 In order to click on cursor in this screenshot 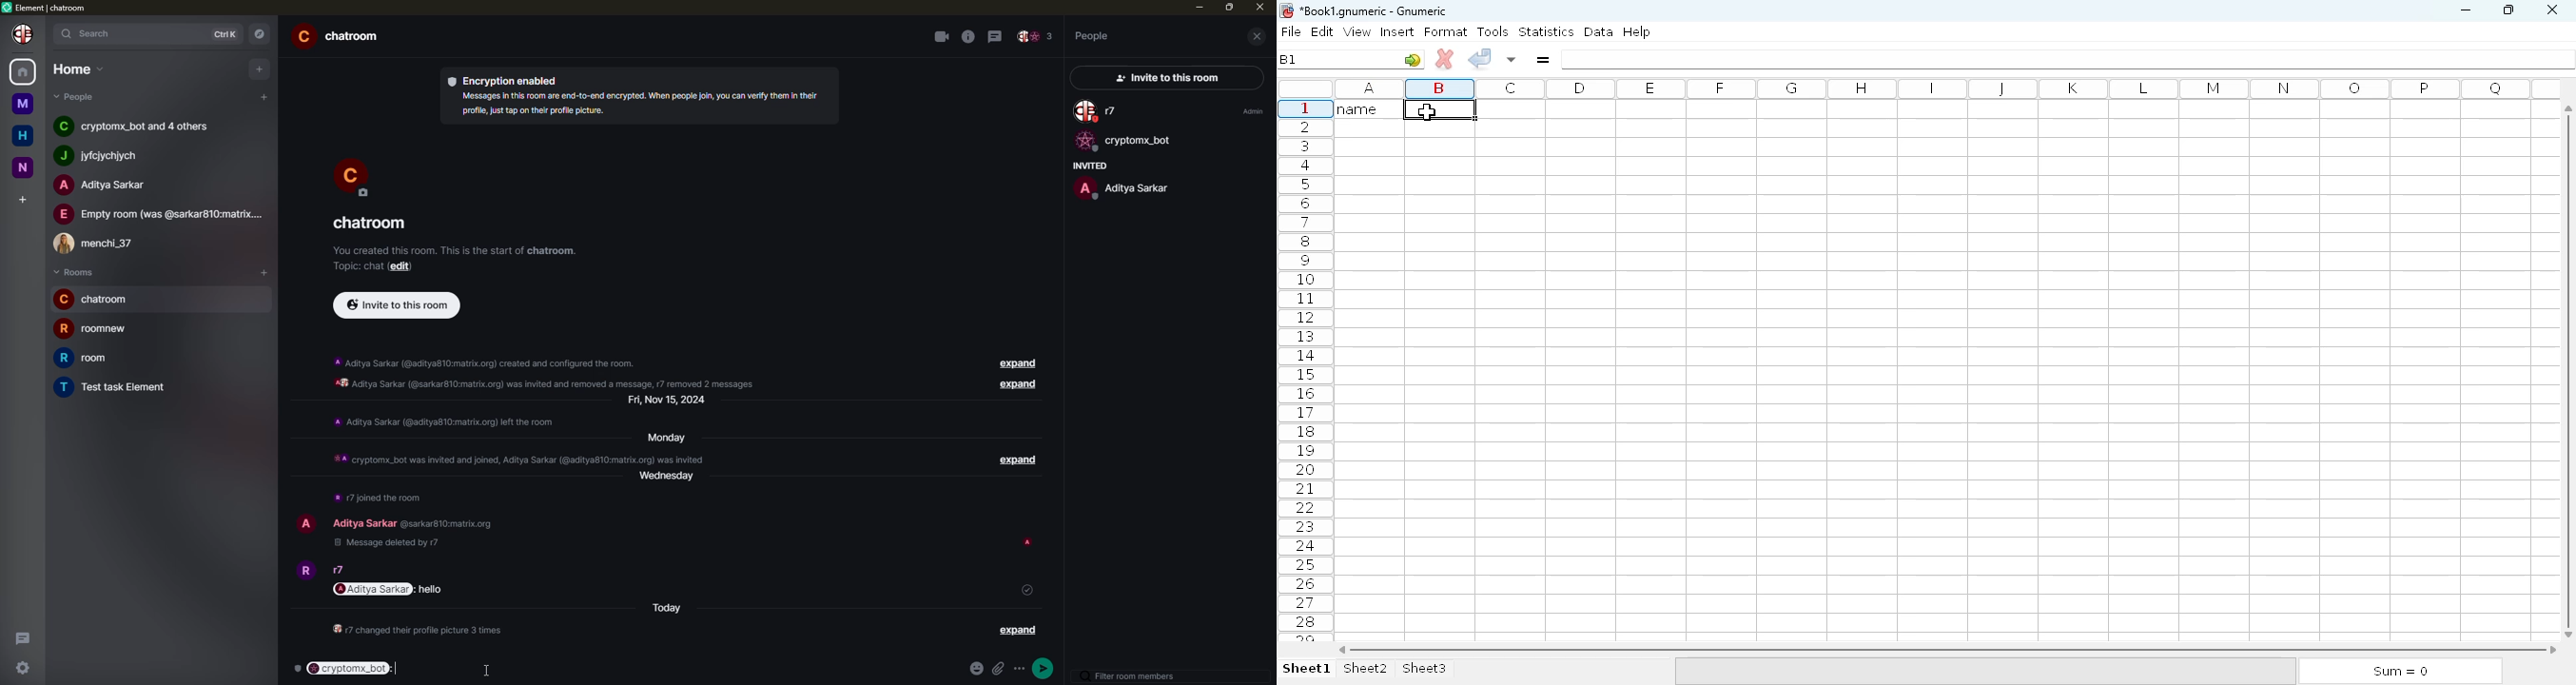, I will do `click(1428, 111)`.